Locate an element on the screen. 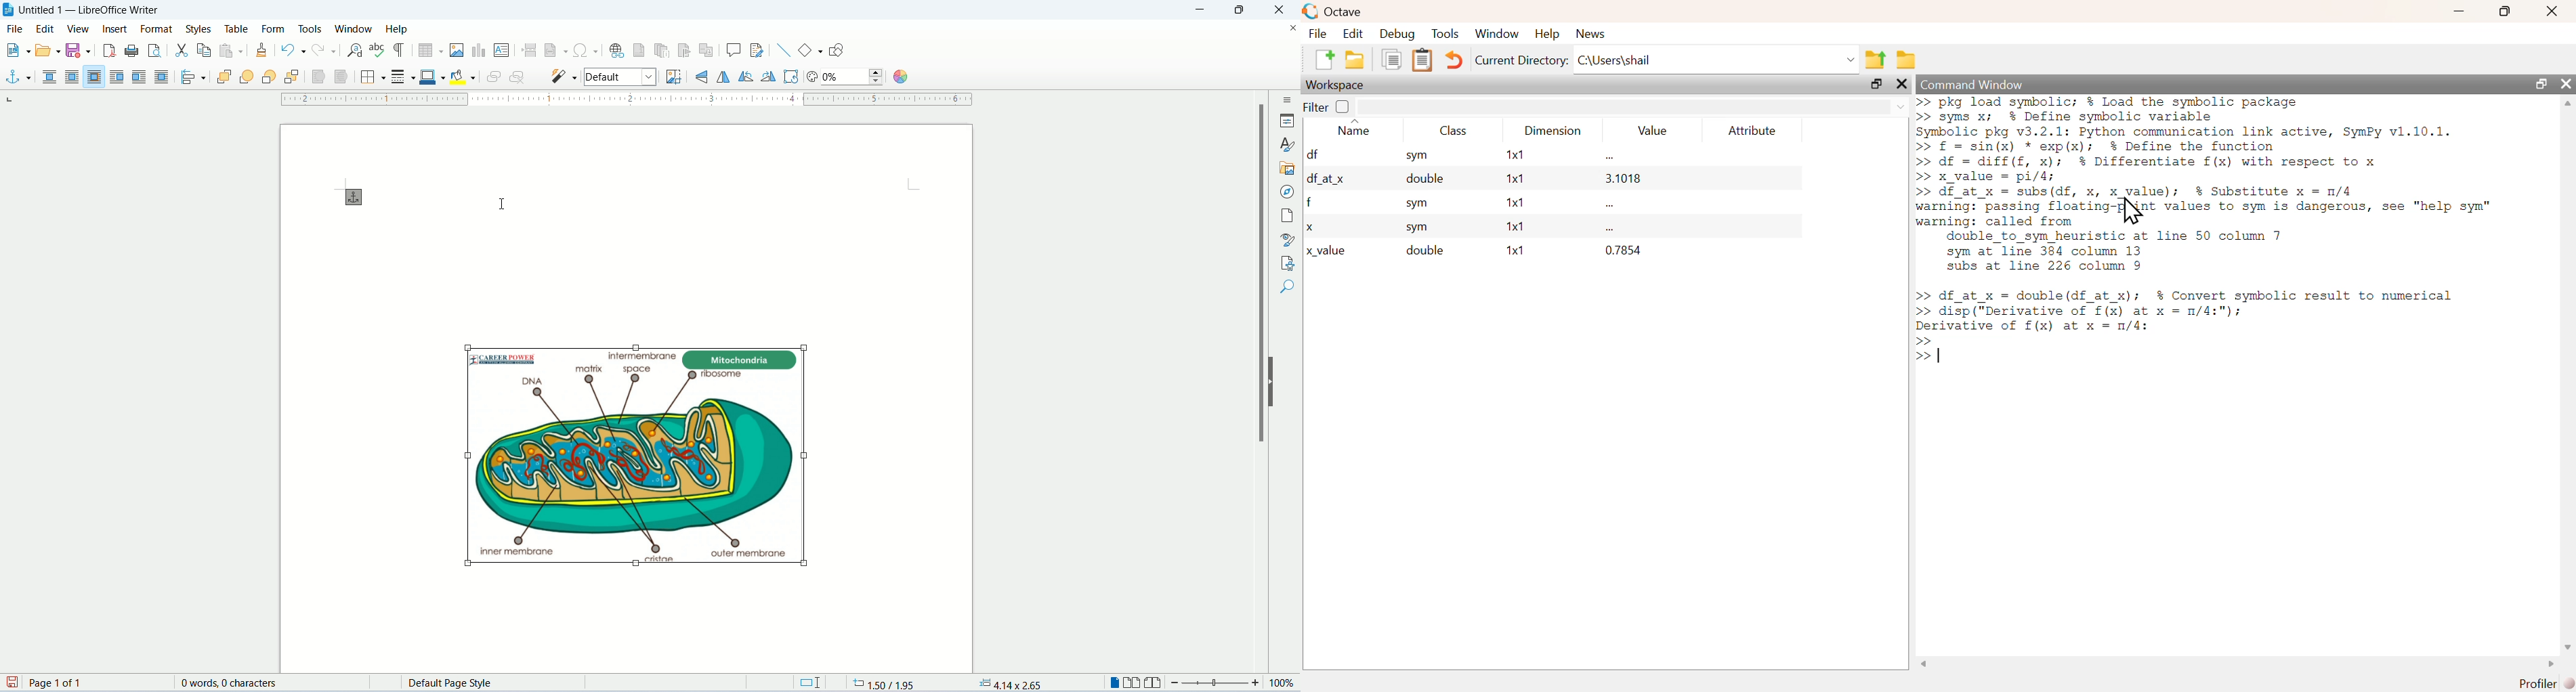 The image size is (2576, 700). cut is located at coordinates (182, 51).